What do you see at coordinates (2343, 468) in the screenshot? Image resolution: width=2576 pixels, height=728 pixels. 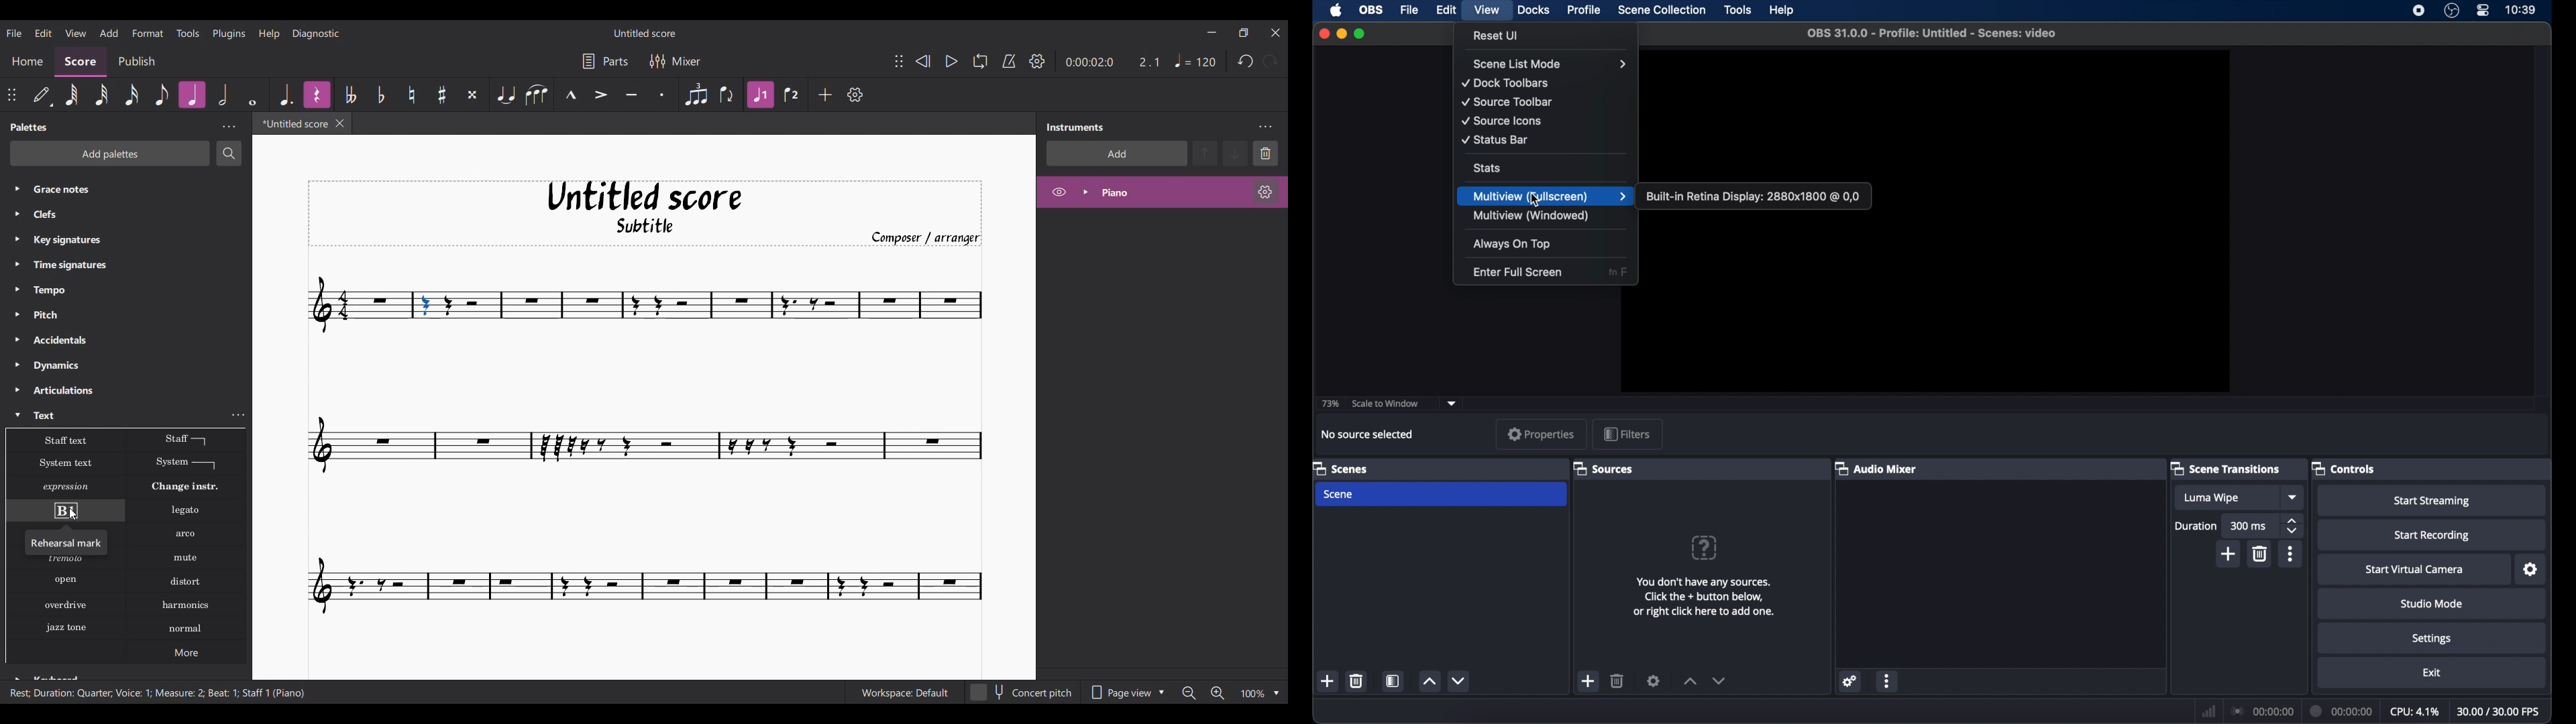 I see `controls` at bounding box center [2343, 468].